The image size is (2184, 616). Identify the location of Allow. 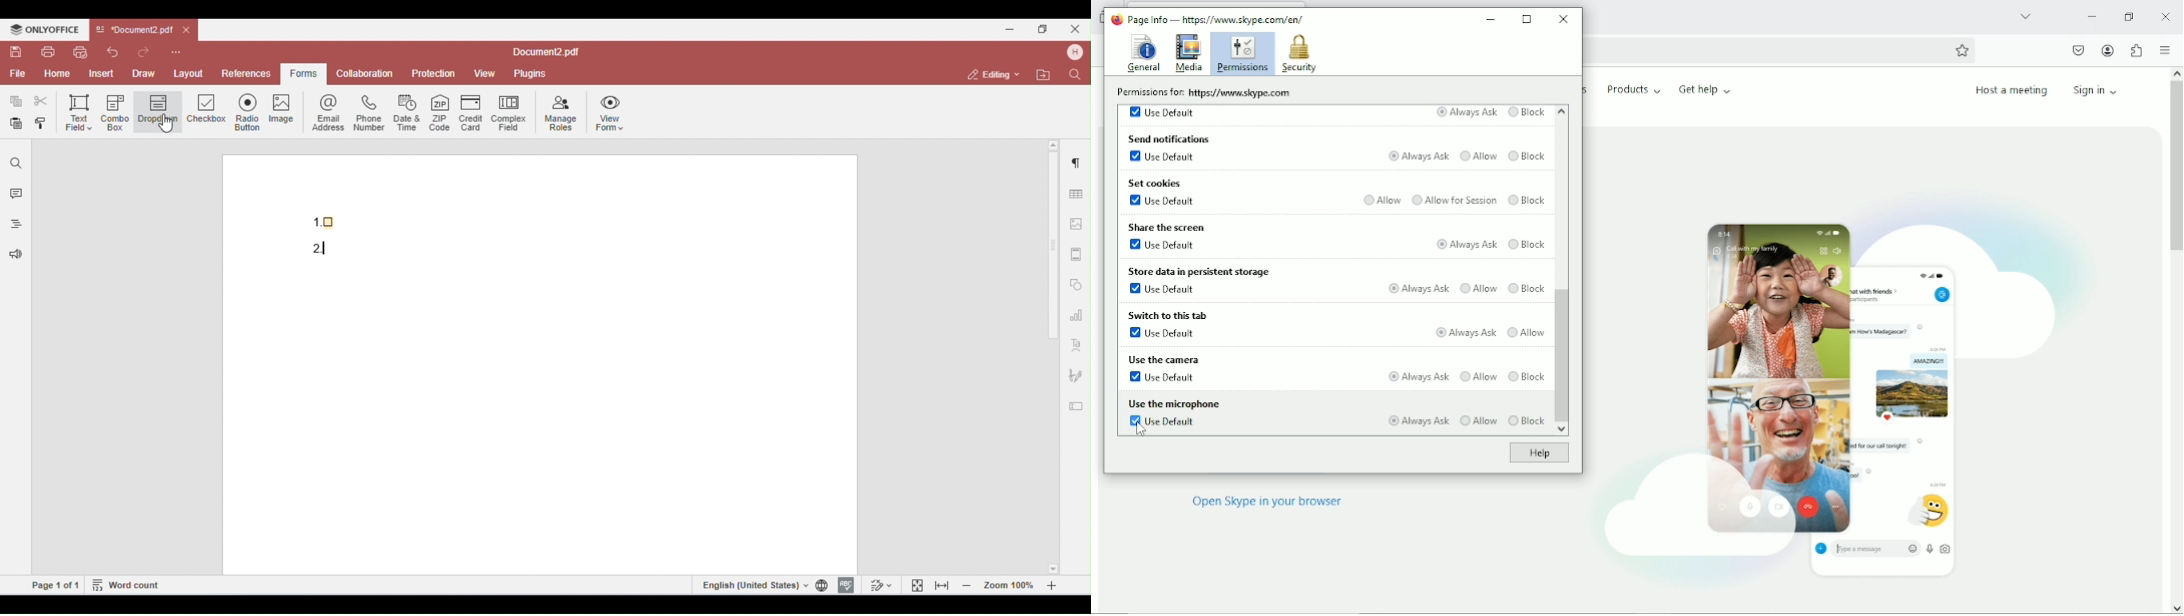
(1527, 332).